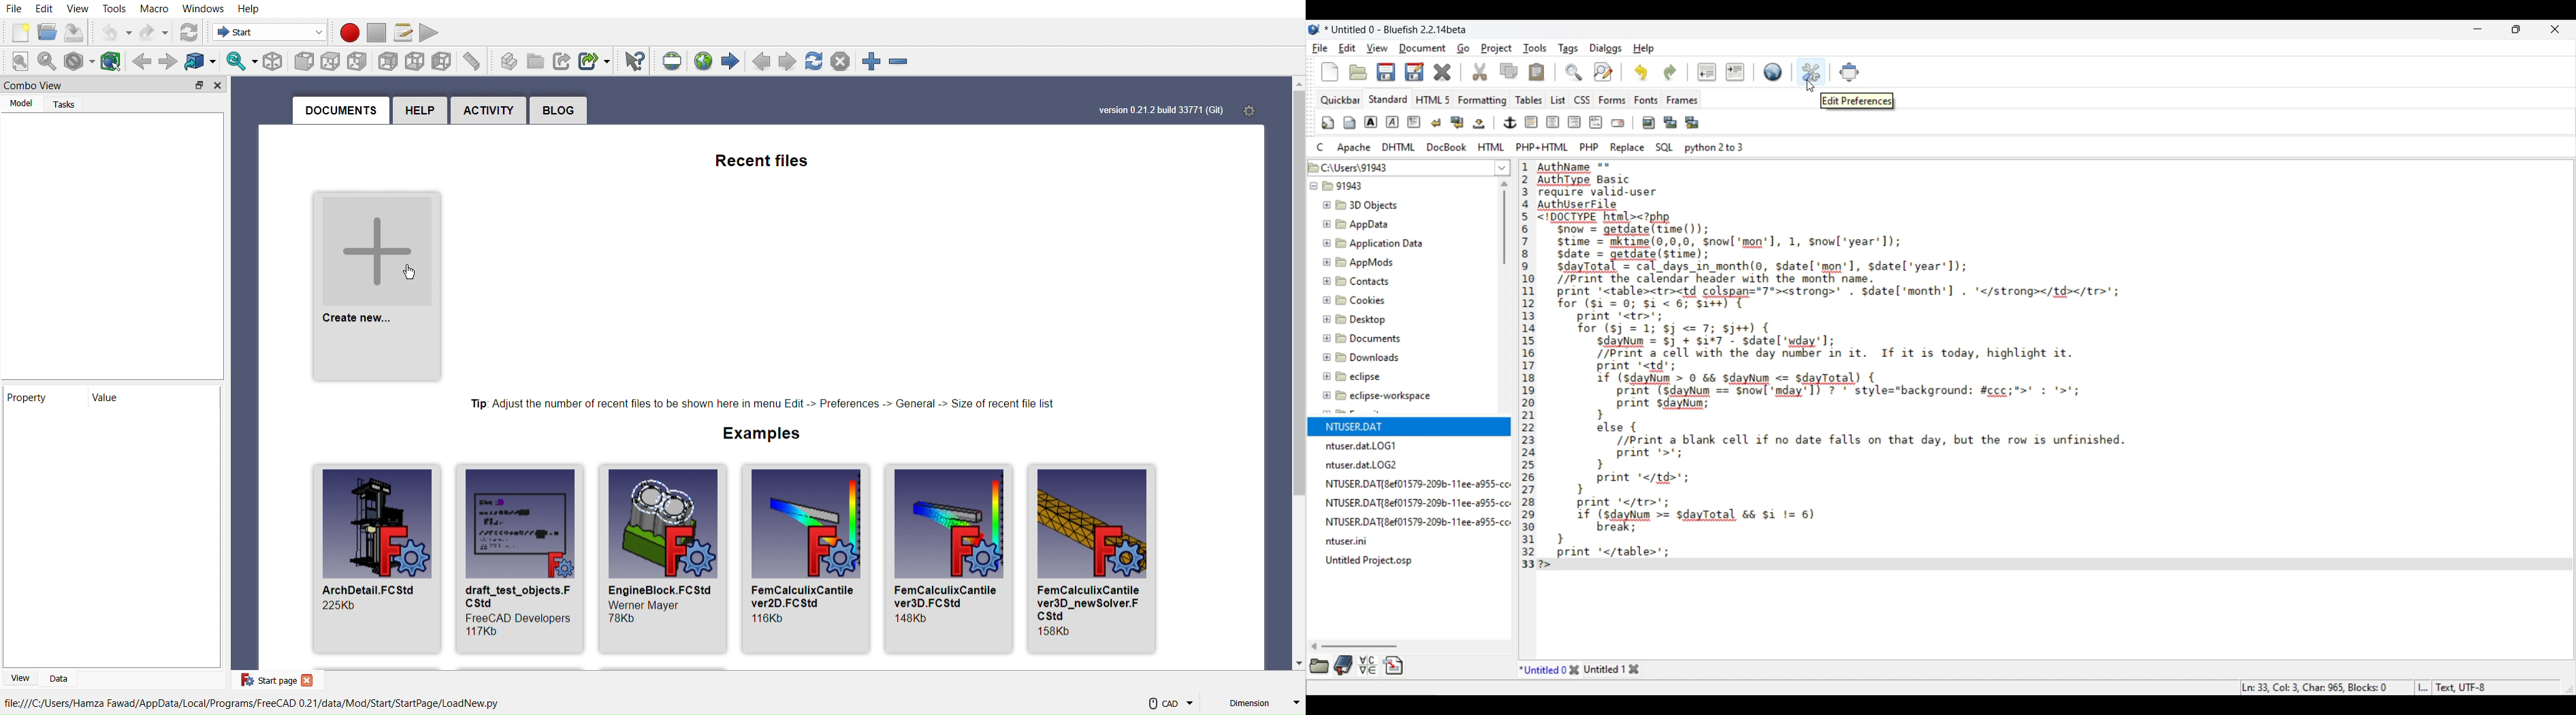  Describe the element at coordinates (112, 61) in the screenshot. I see `Show selection bounding box` at that location.